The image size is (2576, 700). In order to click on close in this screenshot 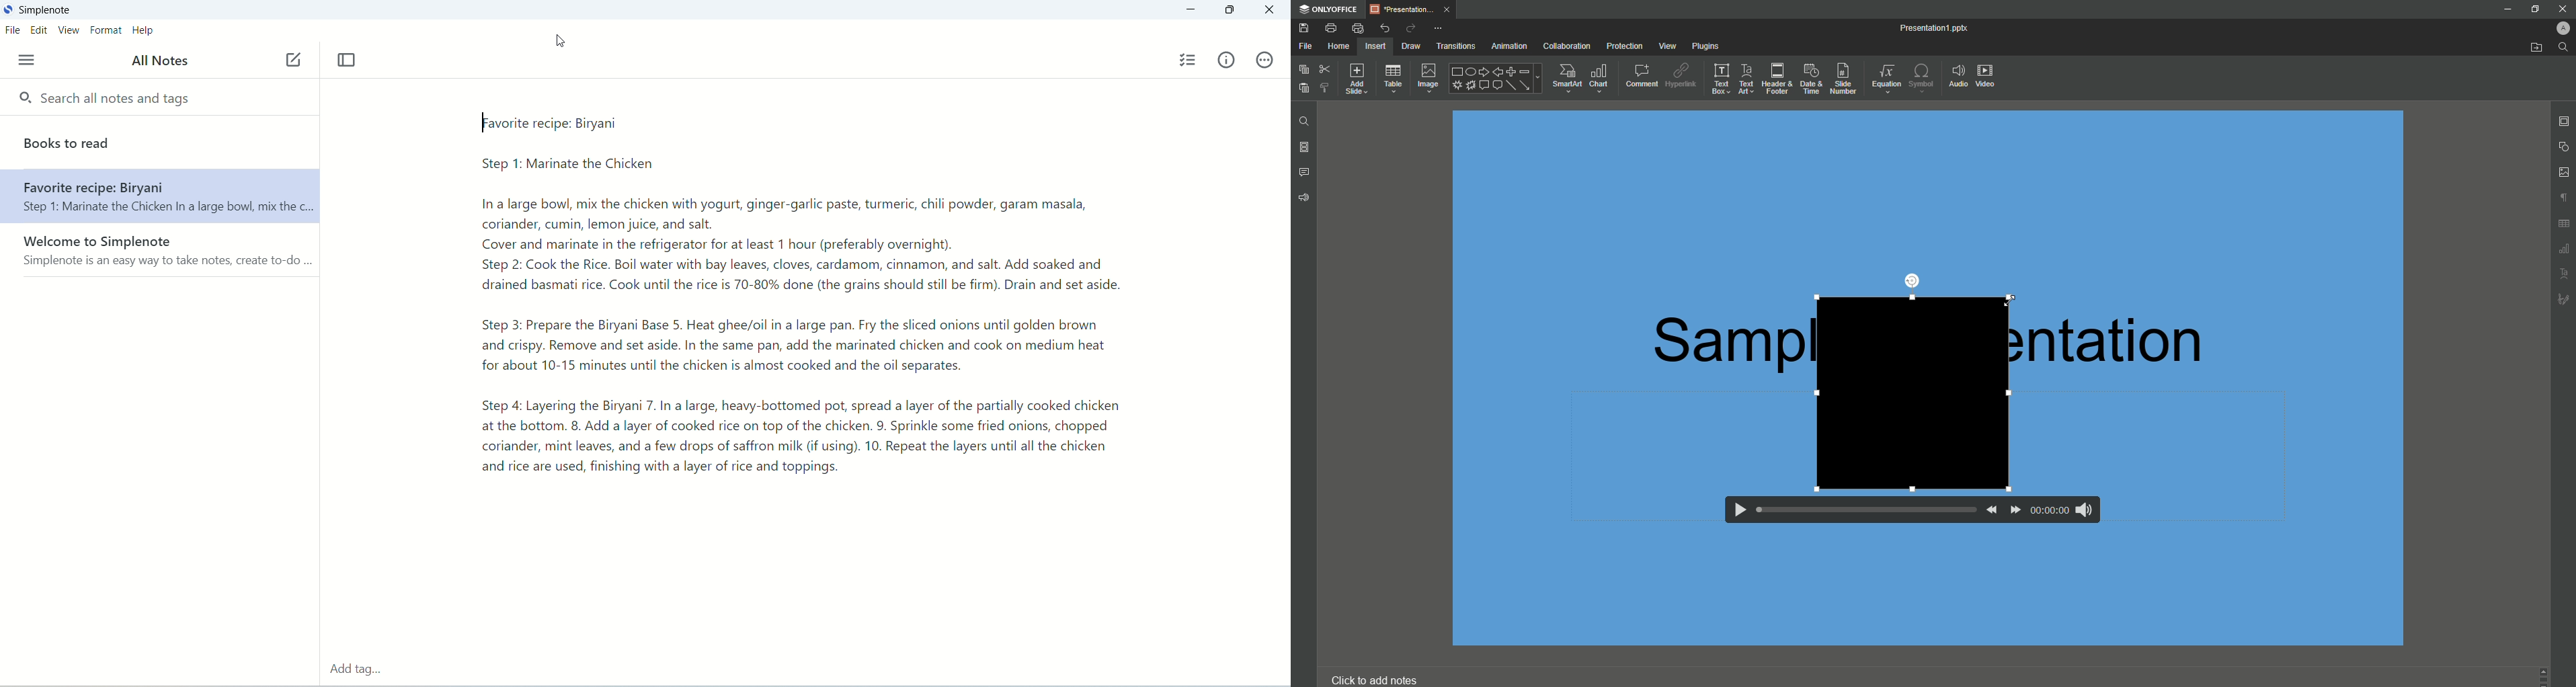, I will do `click(2564, 9)`.